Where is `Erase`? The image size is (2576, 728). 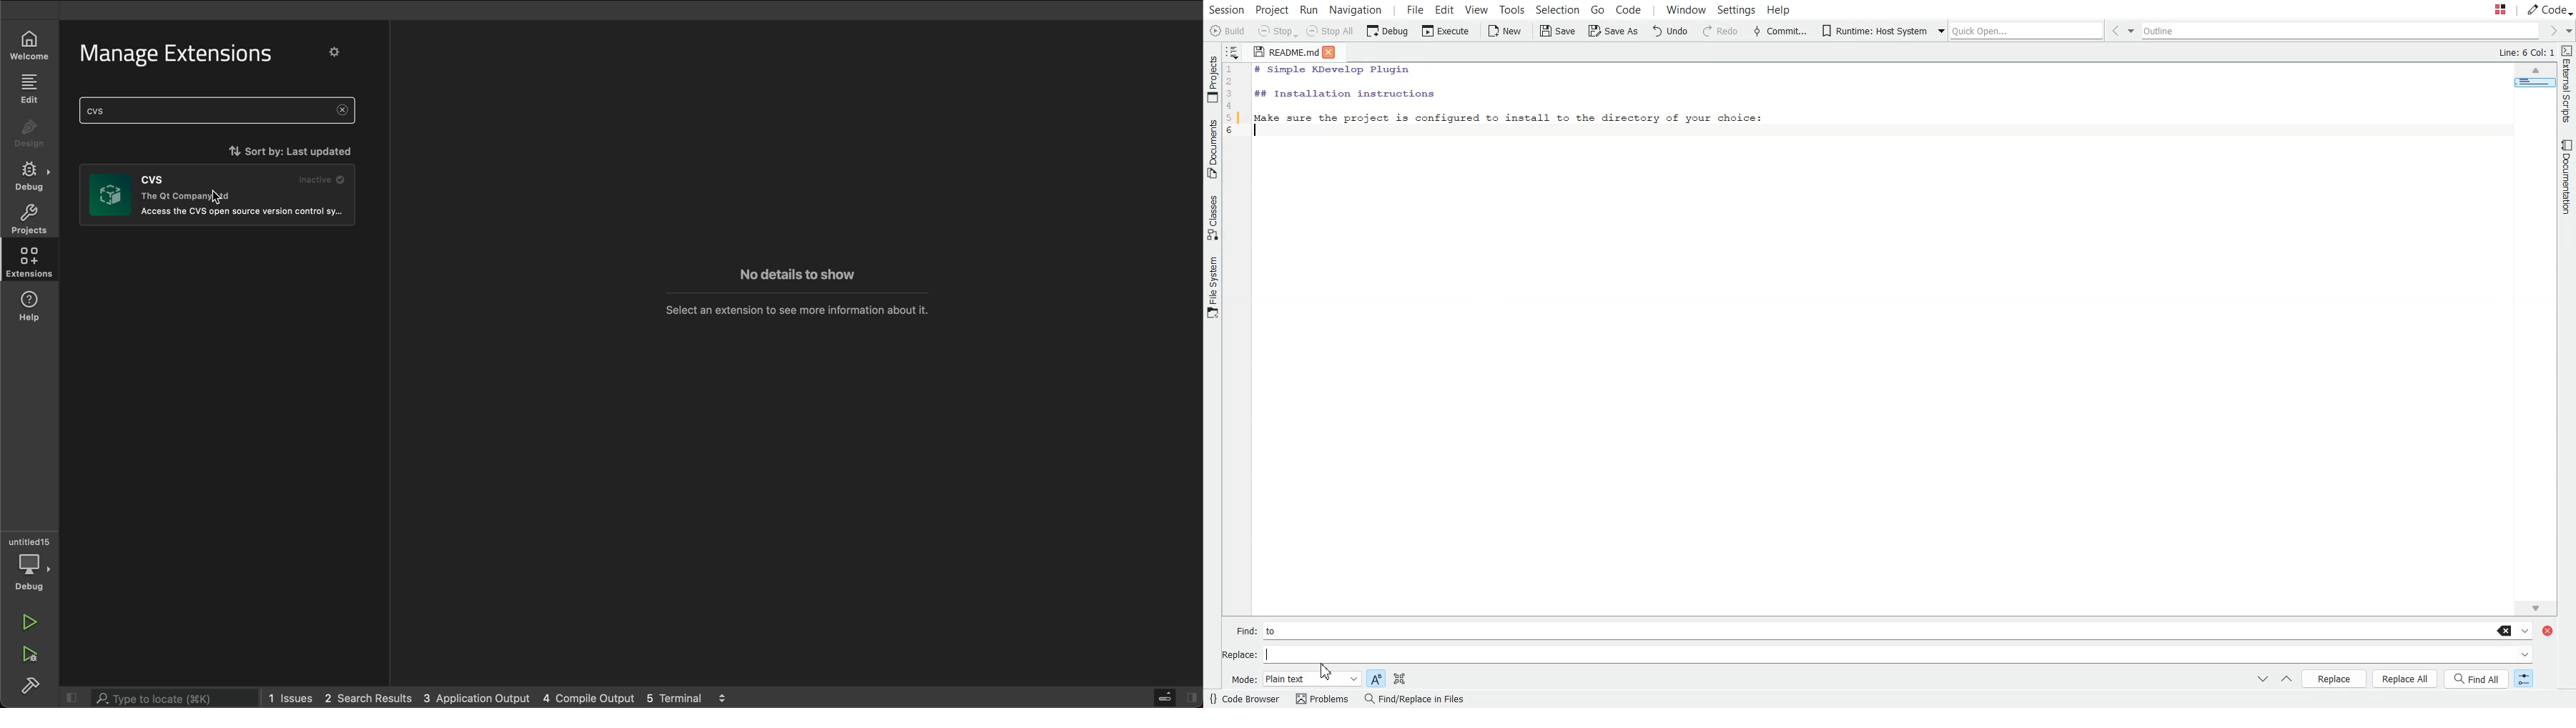 Erase is located at coordinates (2505, 631).